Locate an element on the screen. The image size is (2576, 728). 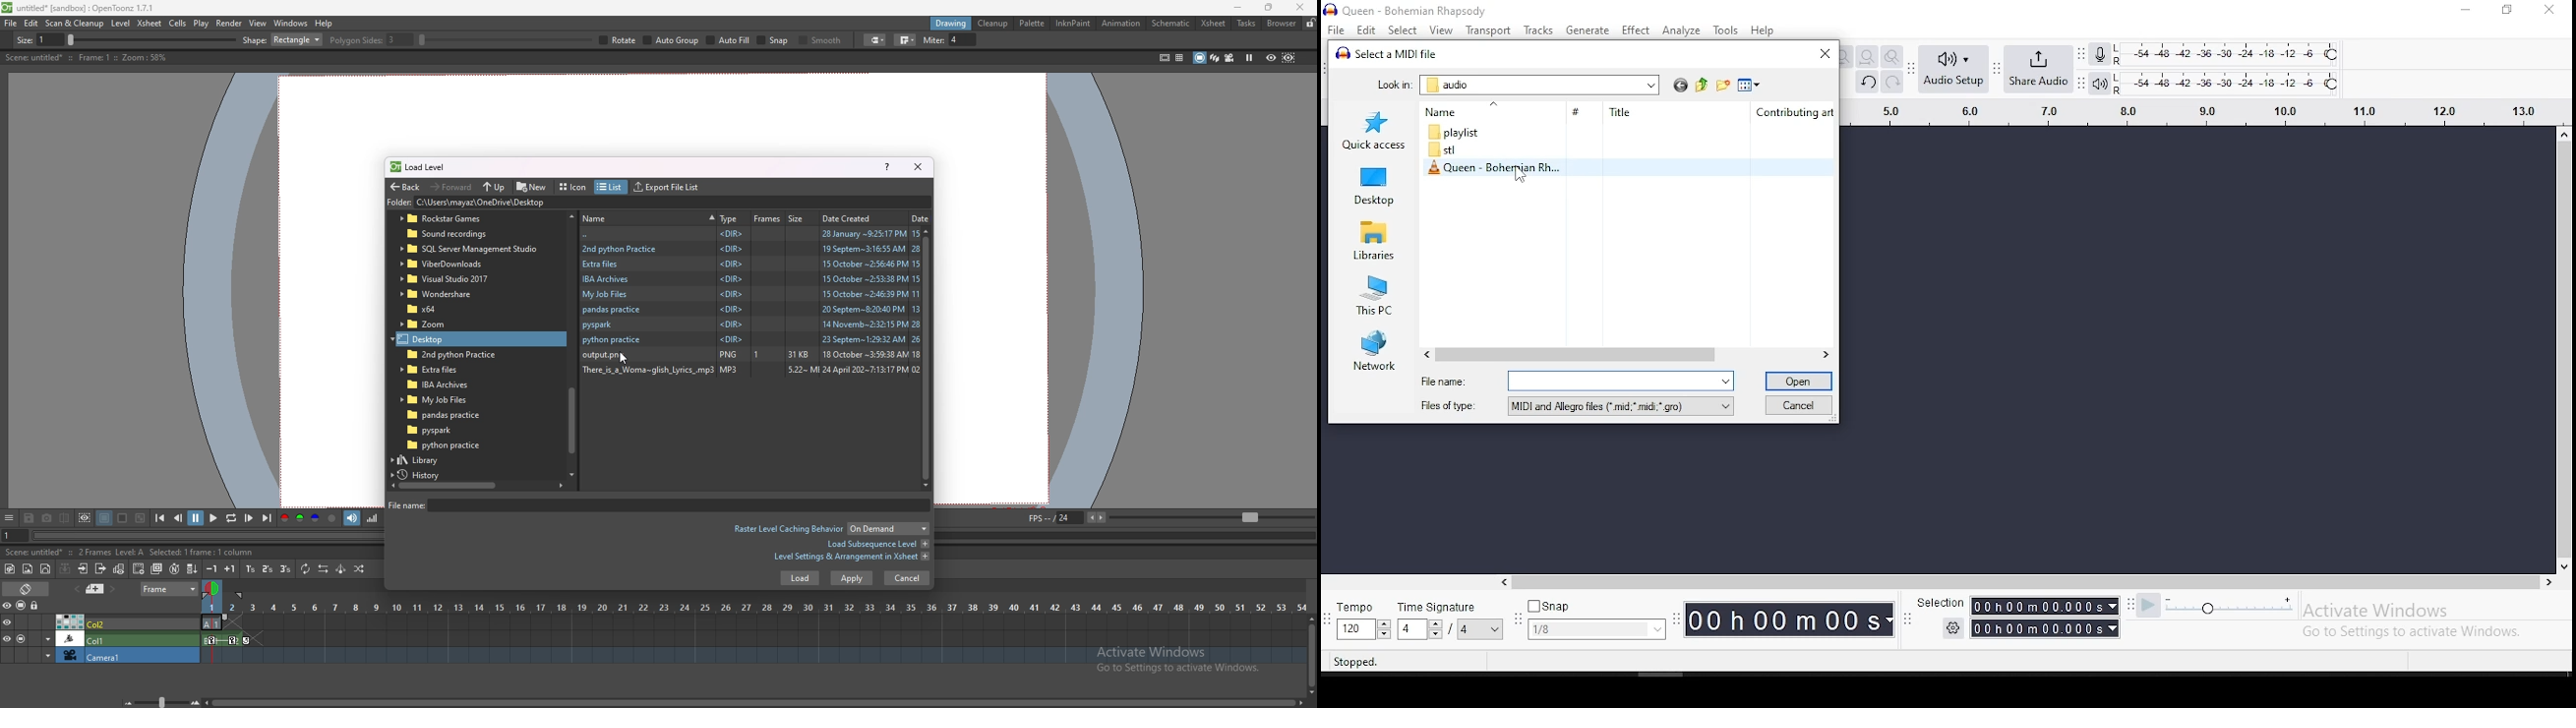
audio setup is located at coordinates (1953, 69).